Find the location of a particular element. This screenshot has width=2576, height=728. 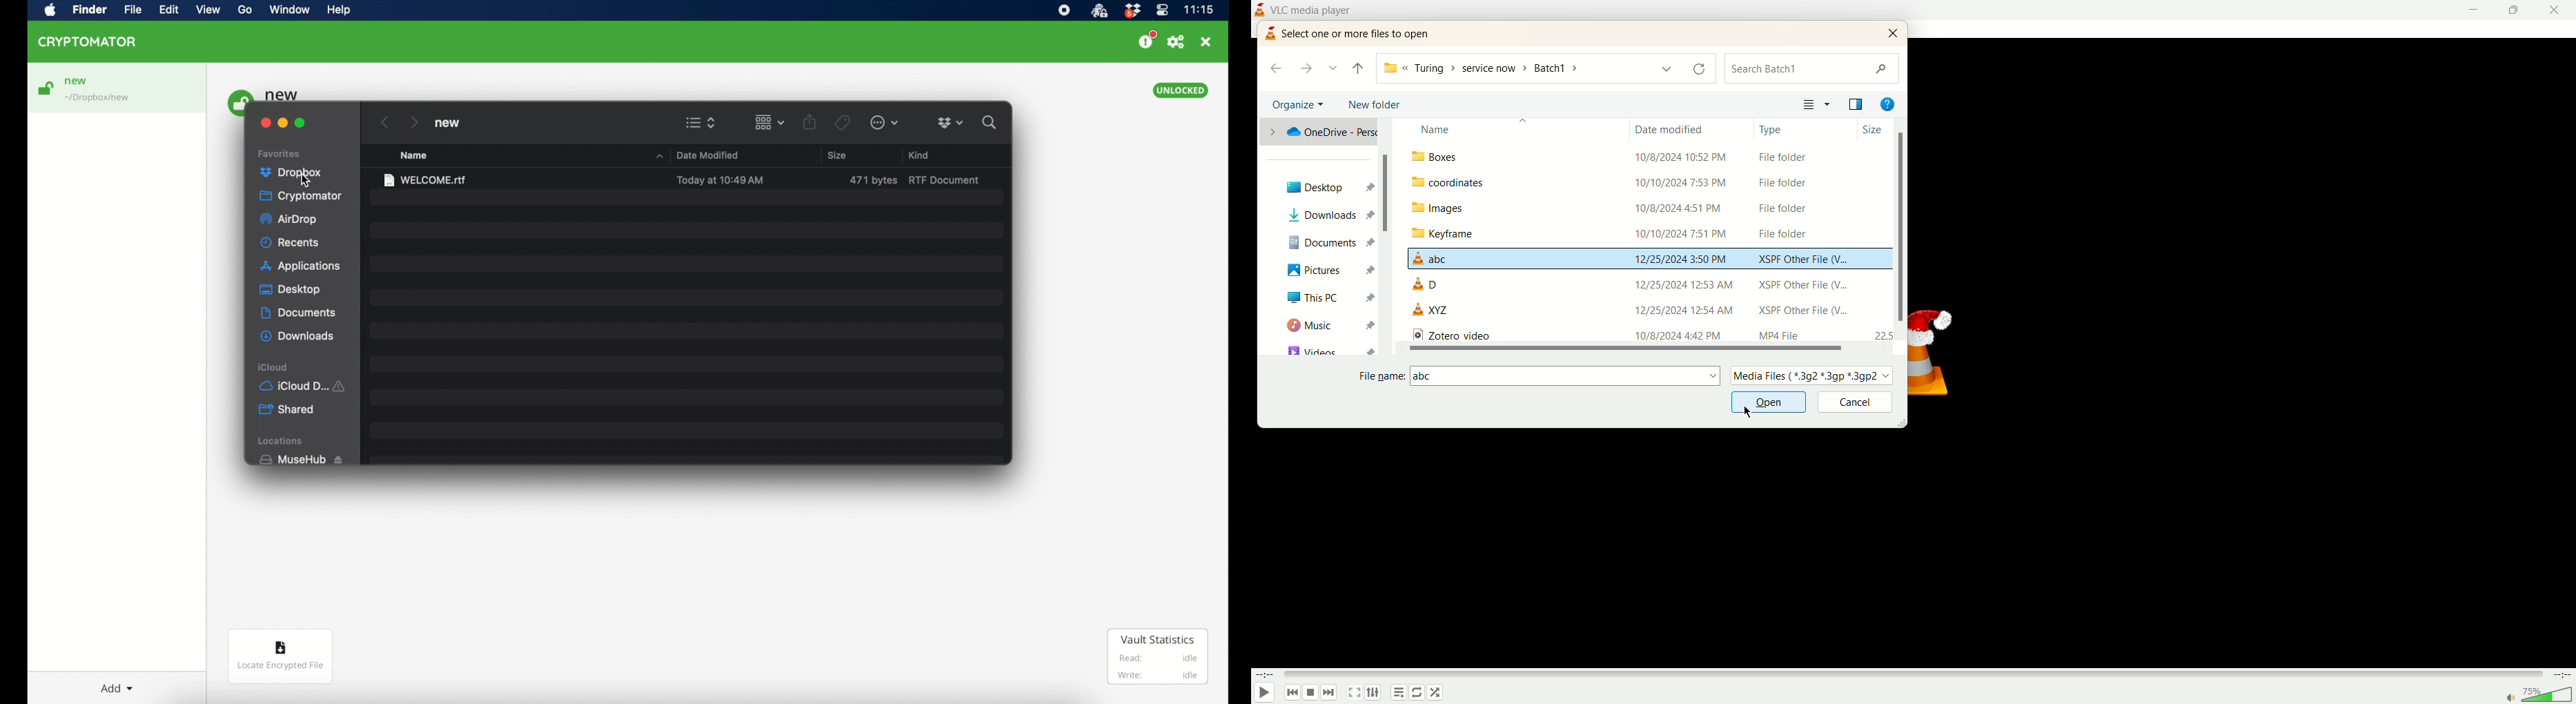

control center is located at coordinates (1163, 10).